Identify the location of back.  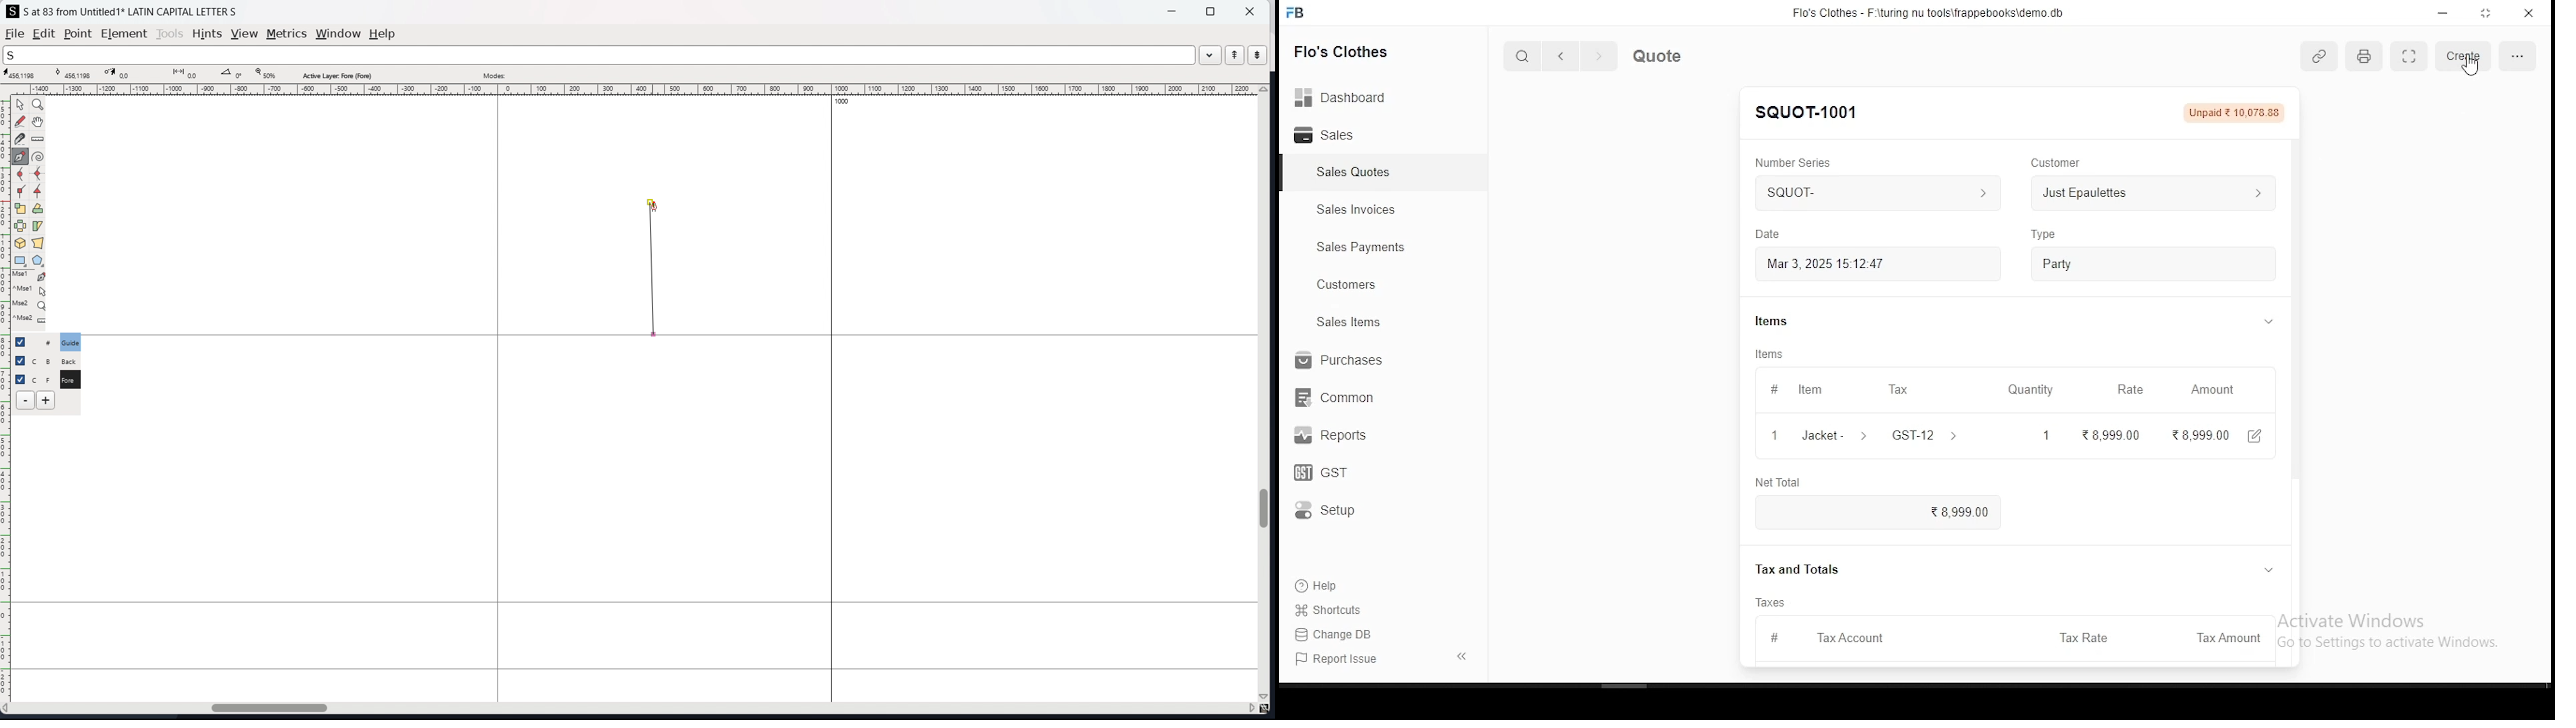
(1558, 55).